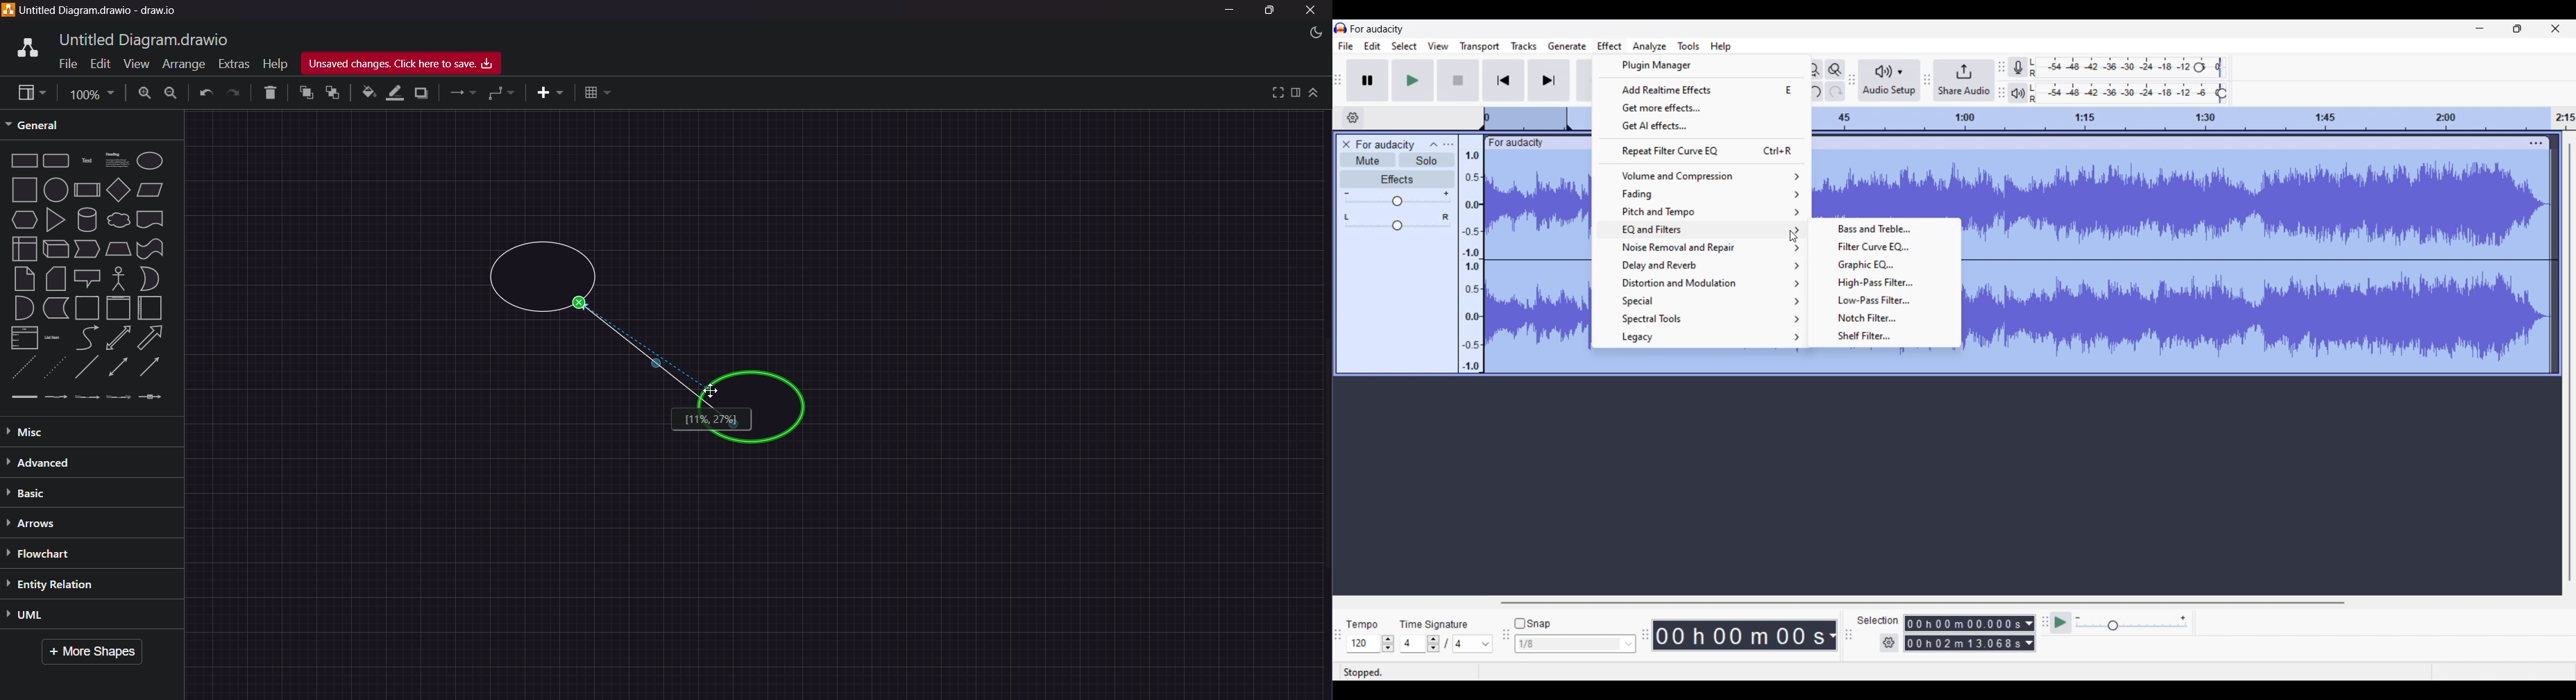 The height and width of the screenshot is (700, 2576). I want to click on Minimize, so click(2479, 28).